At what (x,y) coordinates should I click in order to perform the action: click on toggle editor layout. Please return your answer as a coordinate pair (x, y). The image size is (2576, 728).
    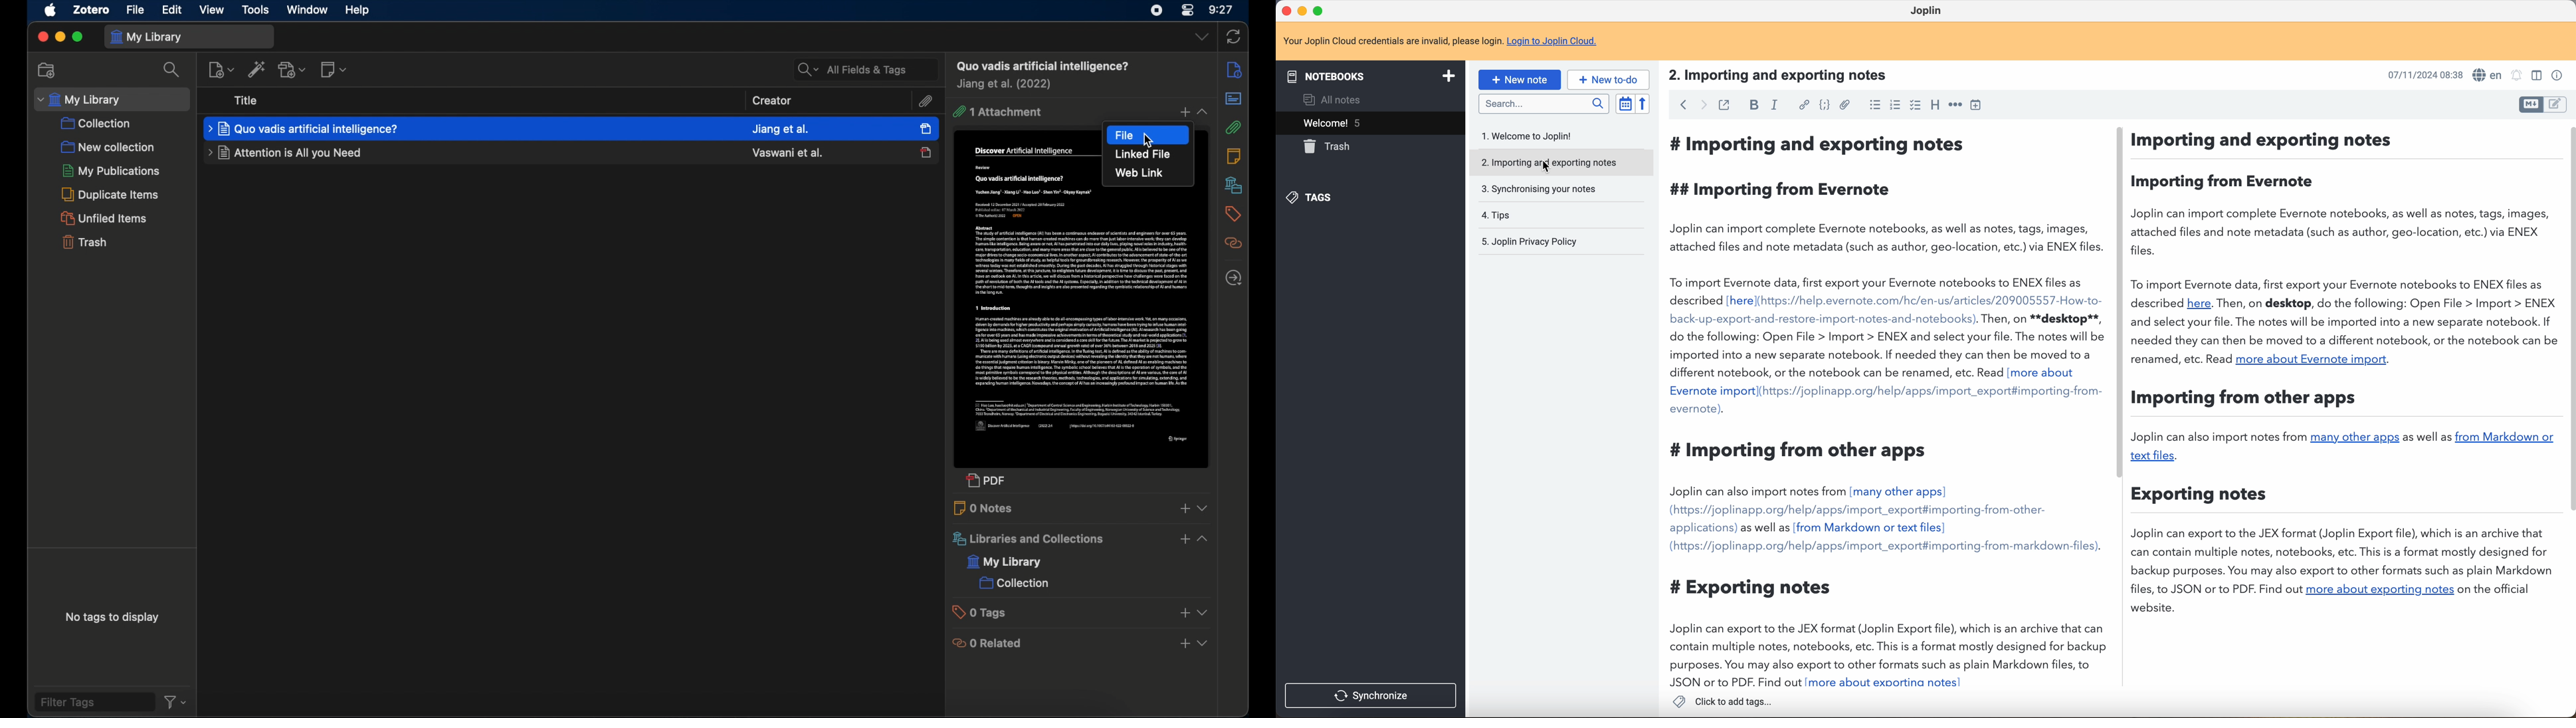
    Looking at the image, I should click on (2535, 76).